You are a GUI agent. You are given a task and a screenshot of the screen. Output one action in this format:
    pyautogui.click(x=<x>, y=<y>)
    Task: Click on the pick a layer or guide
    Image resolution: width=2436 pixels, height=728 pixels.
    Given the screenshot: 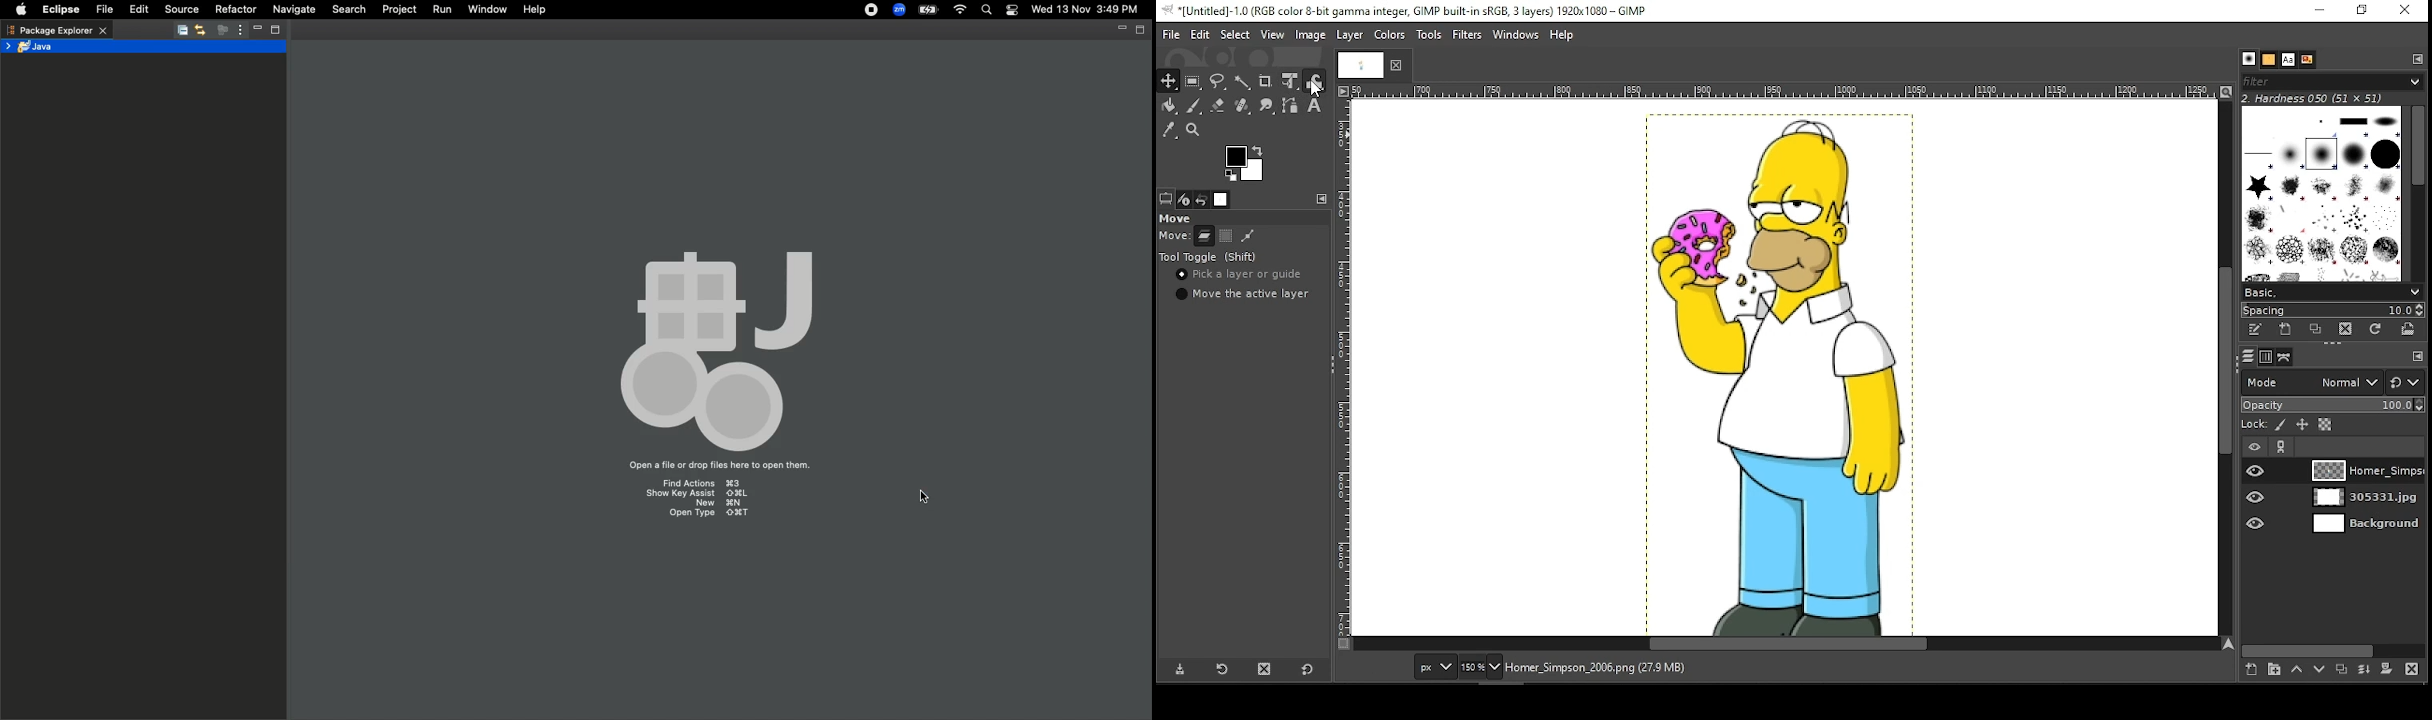 What is the action you would take?
    pyautogui.click(x=1238, y=274)
    